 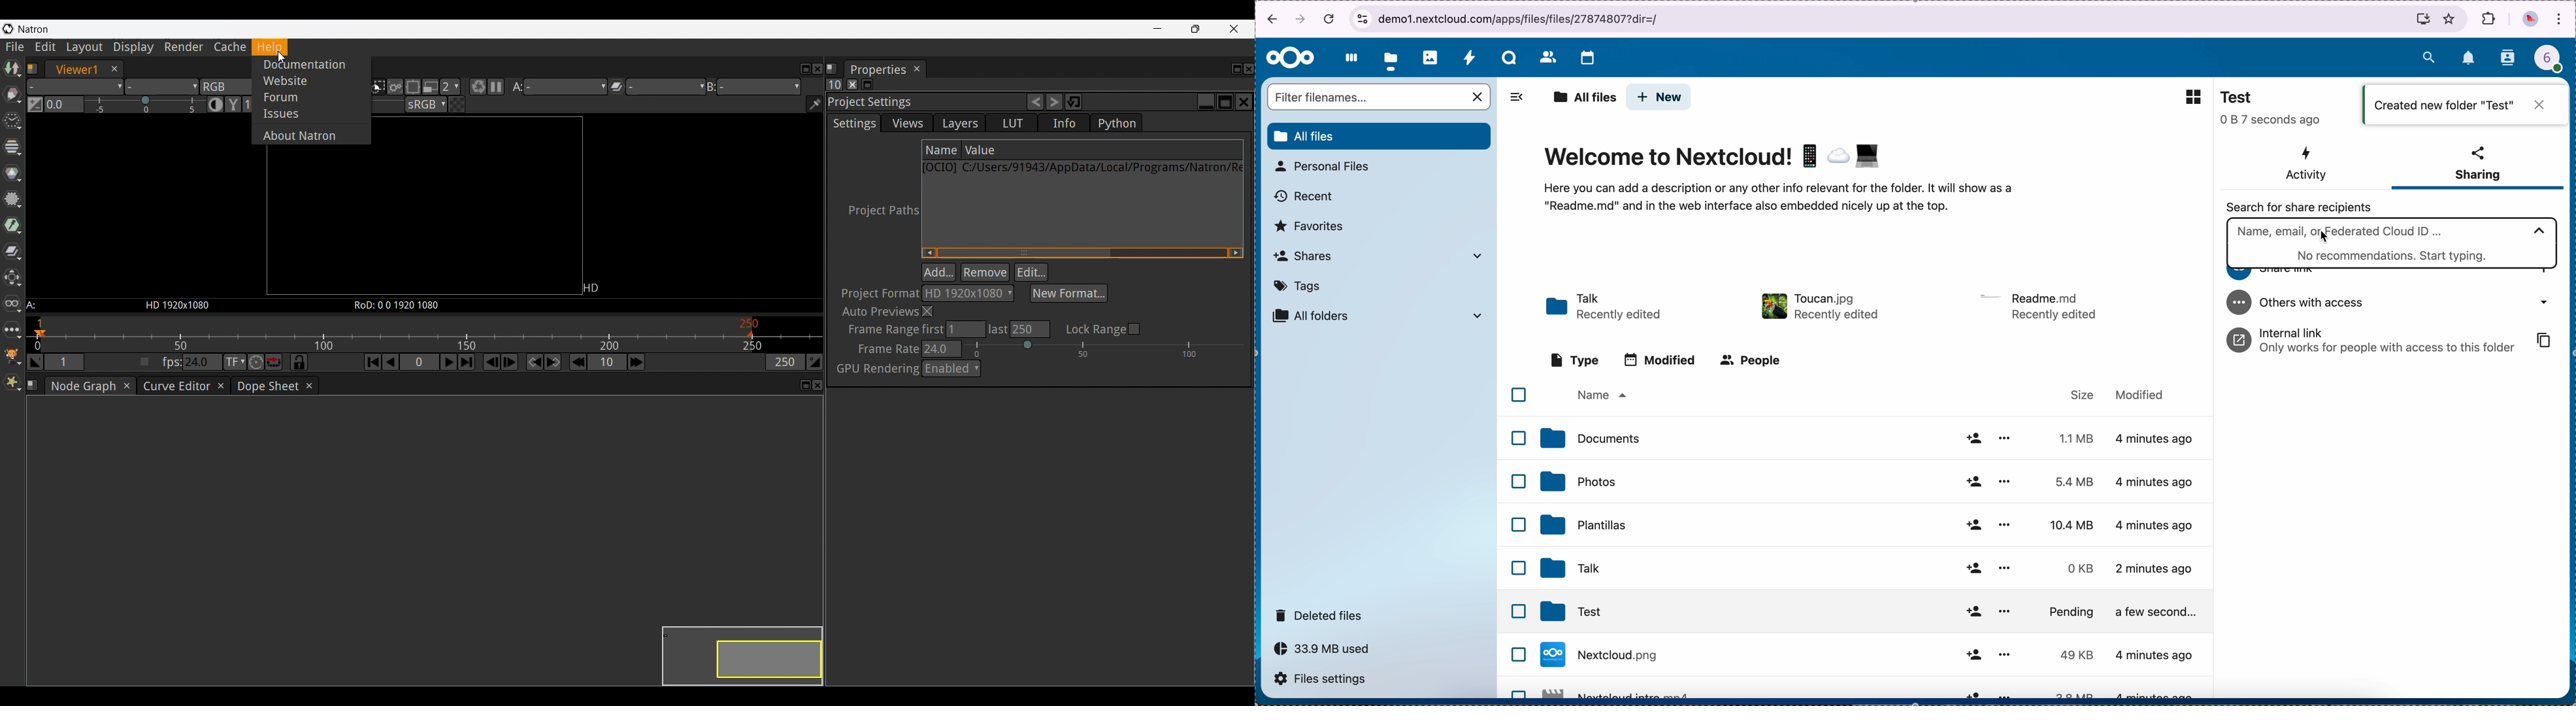 I want to click on Auto contrast, so click(x=215, y=104).